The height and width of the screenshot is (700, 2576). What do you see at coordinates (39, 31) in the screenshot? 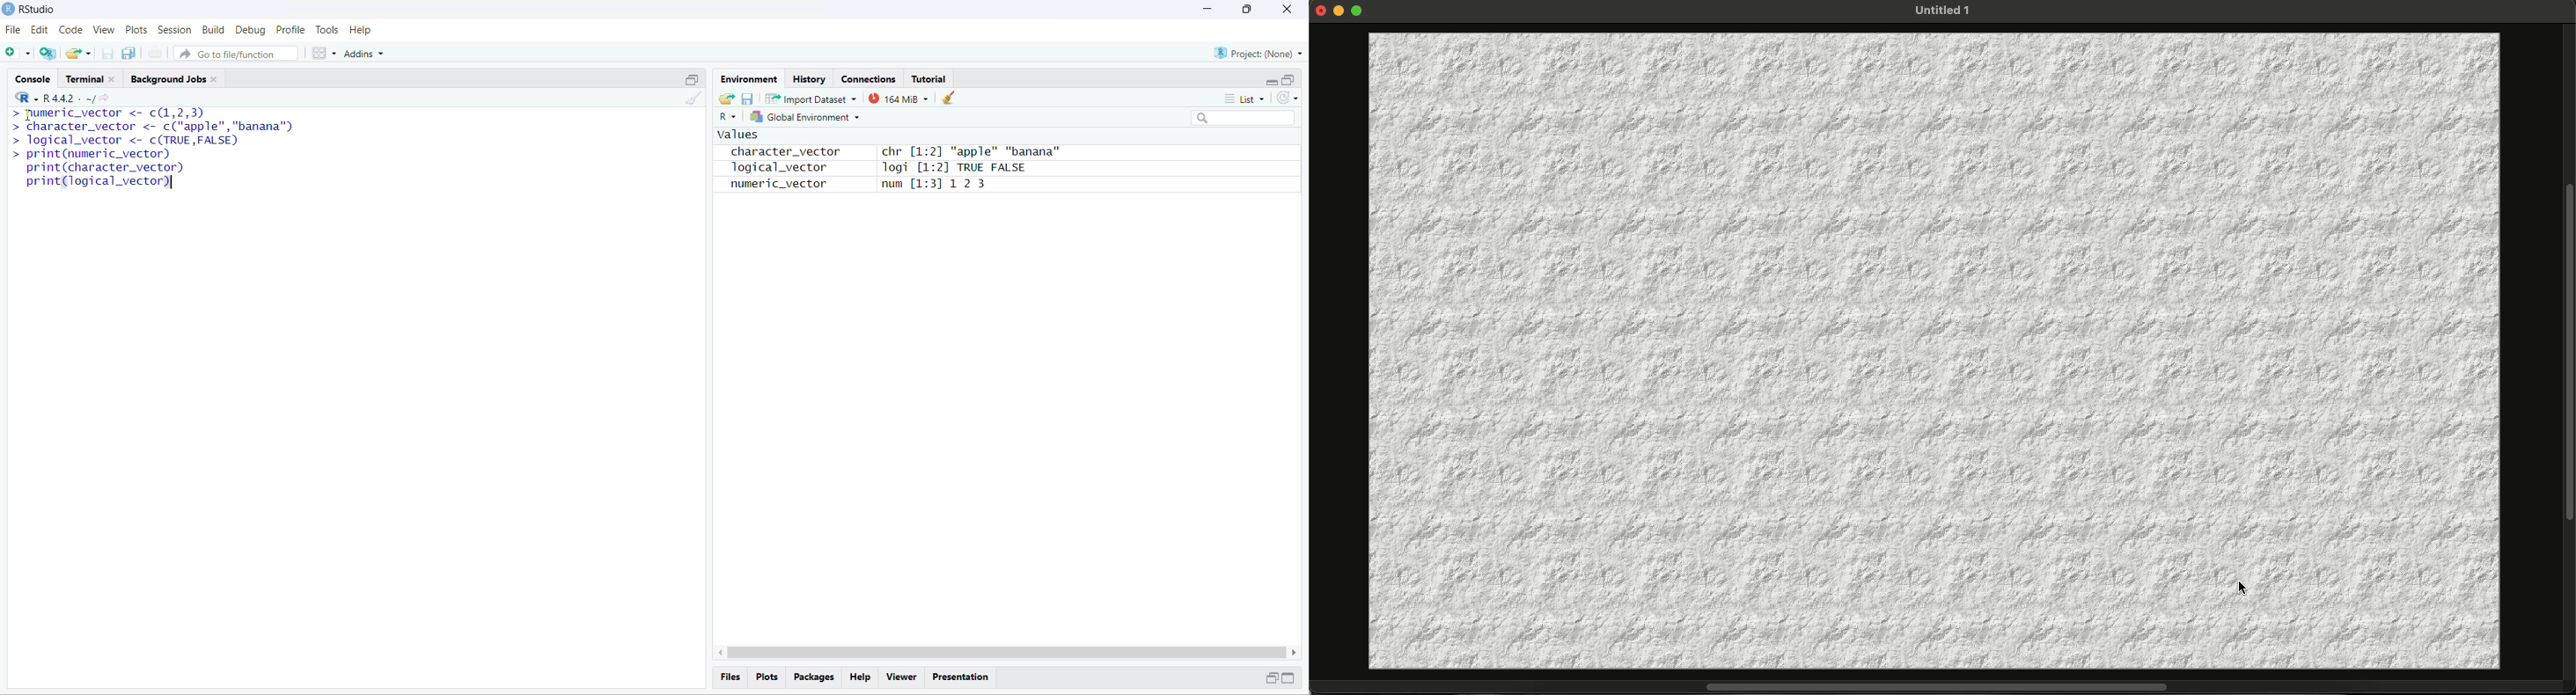
I see `edit` at bounding box center [39, 31].